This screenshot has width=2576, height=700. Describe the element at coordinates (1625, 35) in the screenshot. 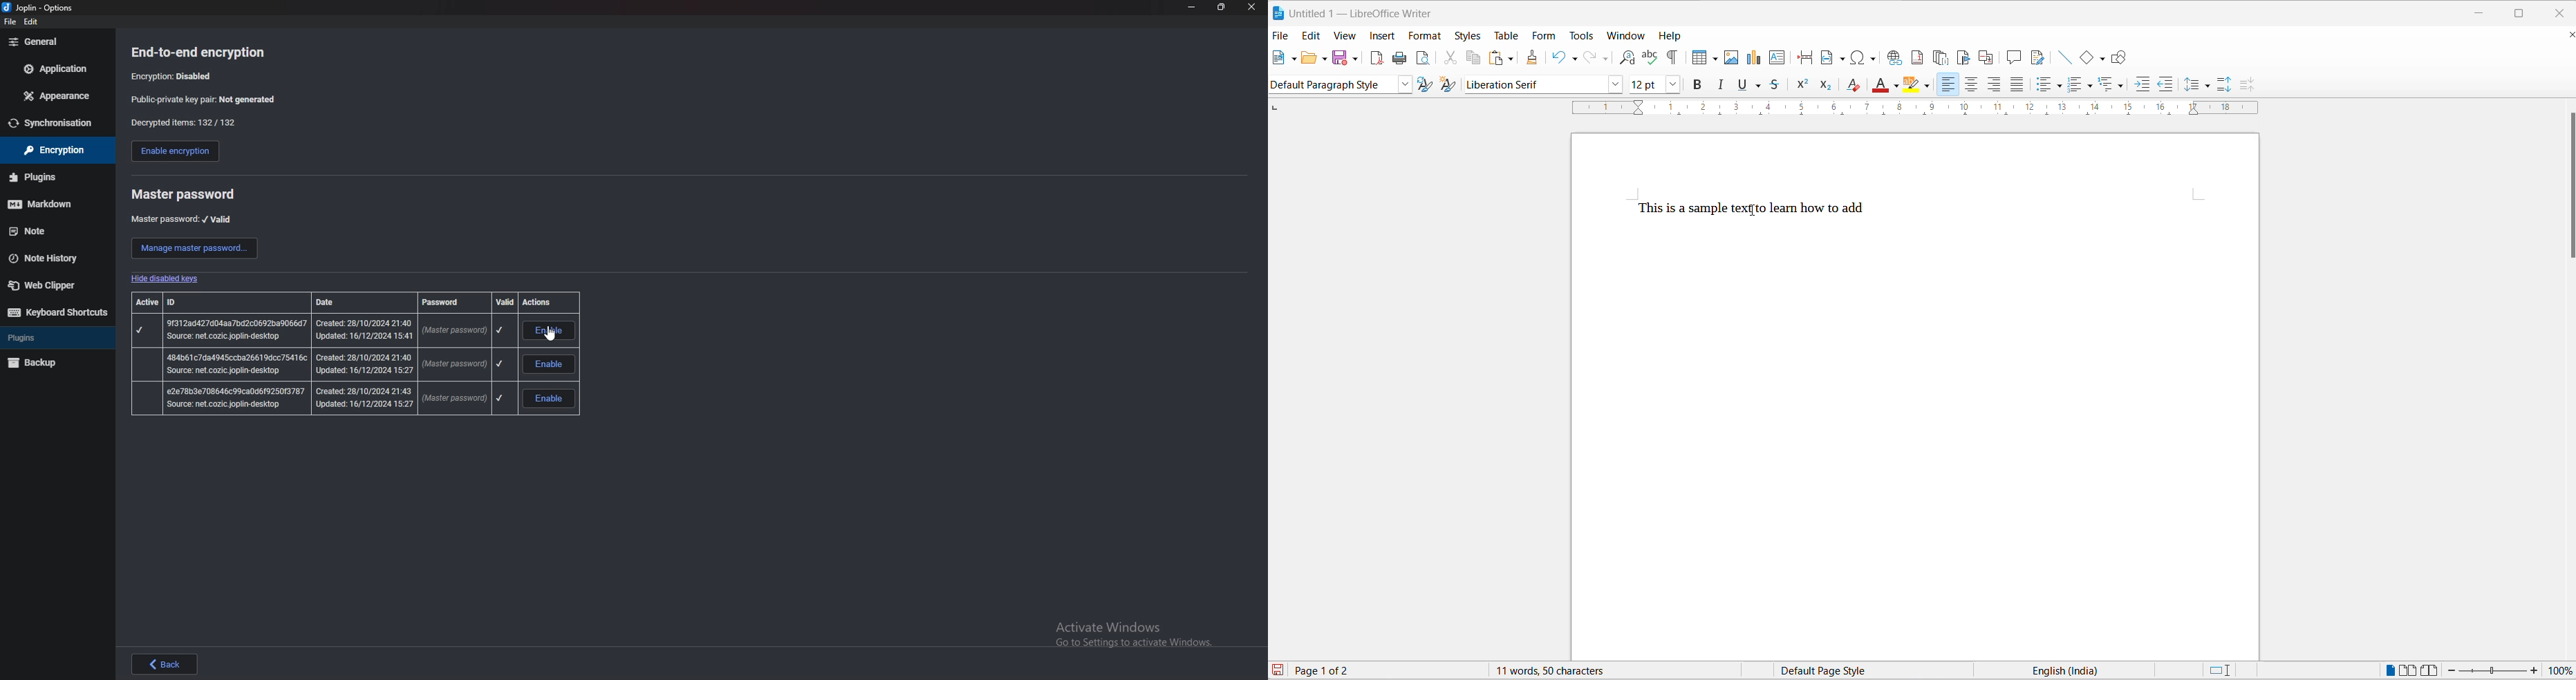

I see `window` at that location.